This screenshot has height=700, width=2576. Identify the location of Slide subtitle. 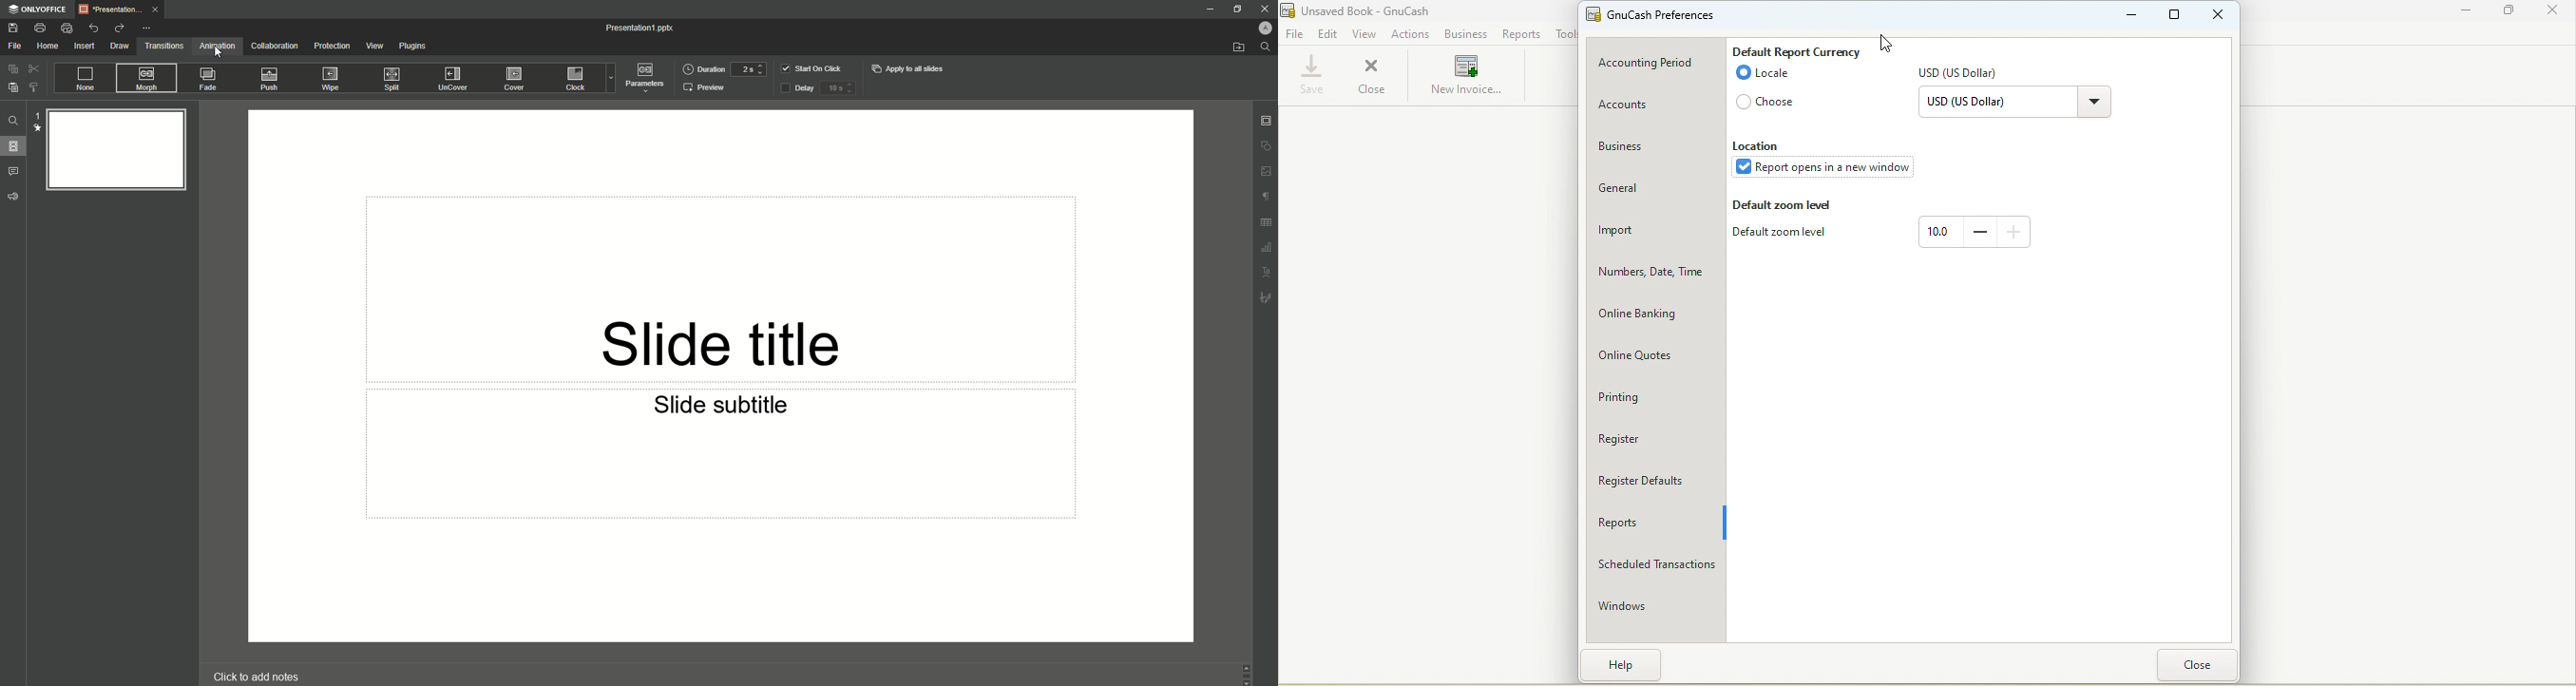
(723, 410).